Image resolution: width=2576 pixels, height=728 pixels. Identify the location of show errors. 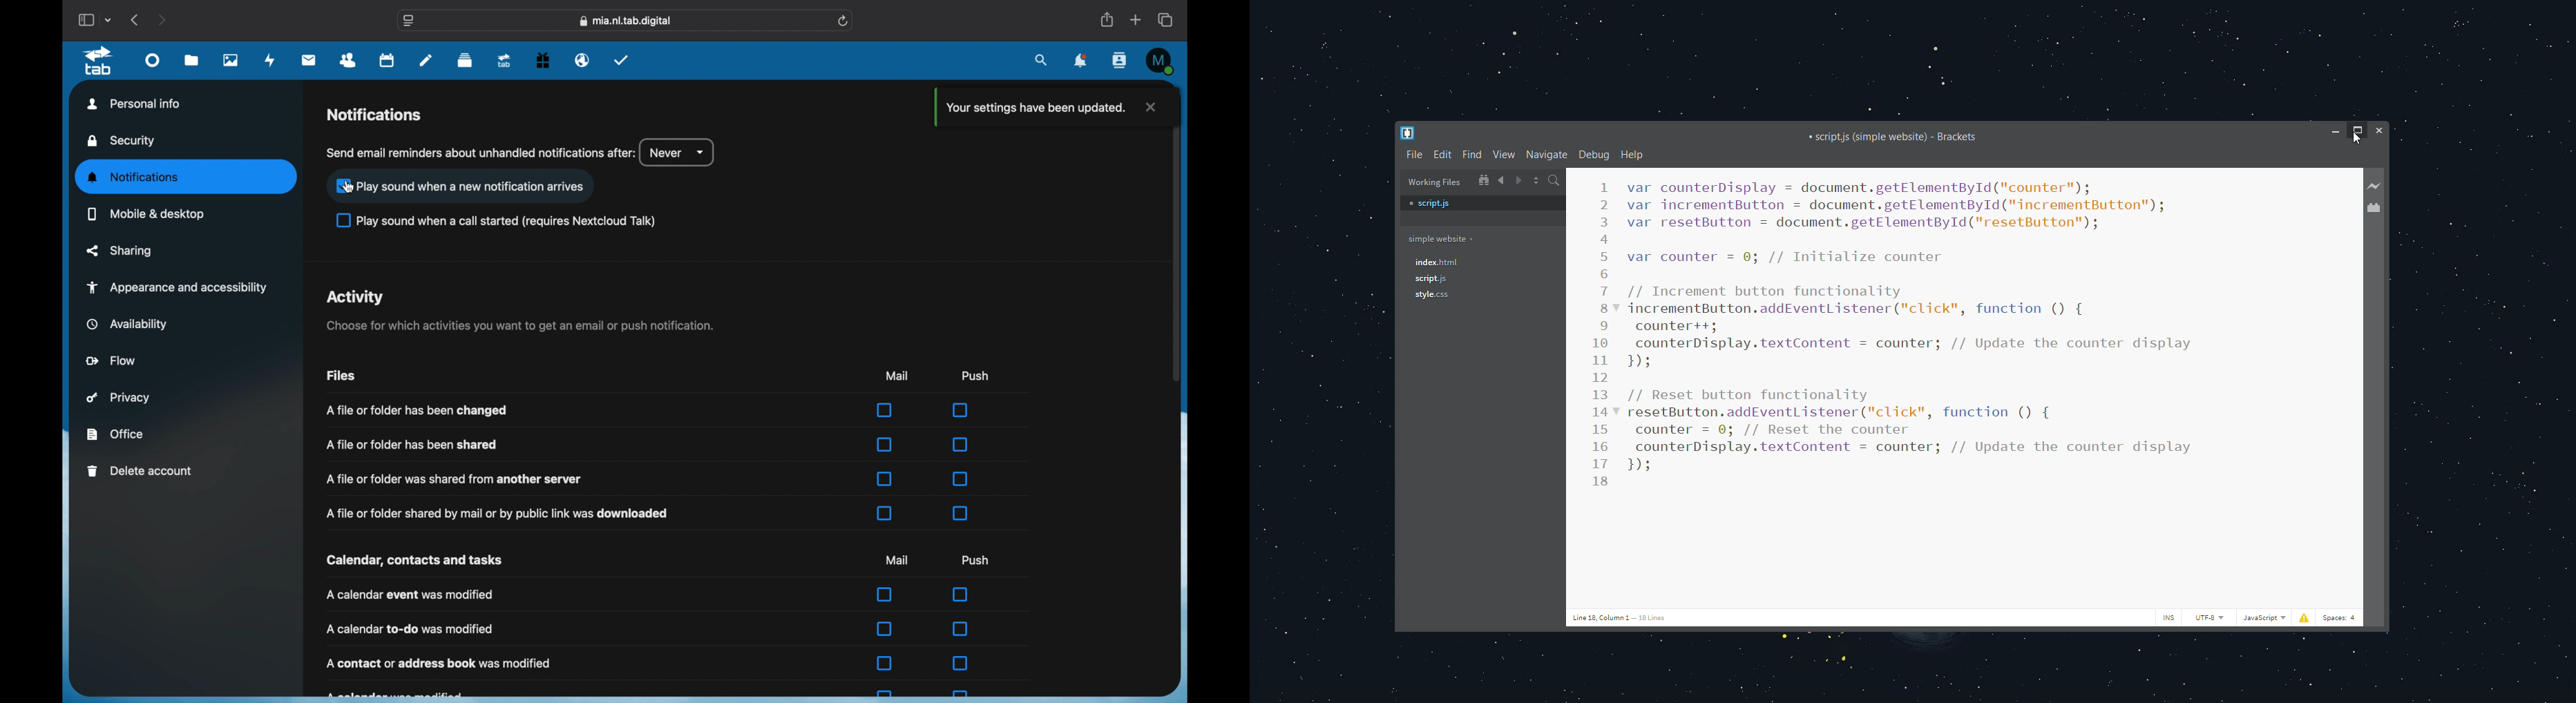
(2304, 616).